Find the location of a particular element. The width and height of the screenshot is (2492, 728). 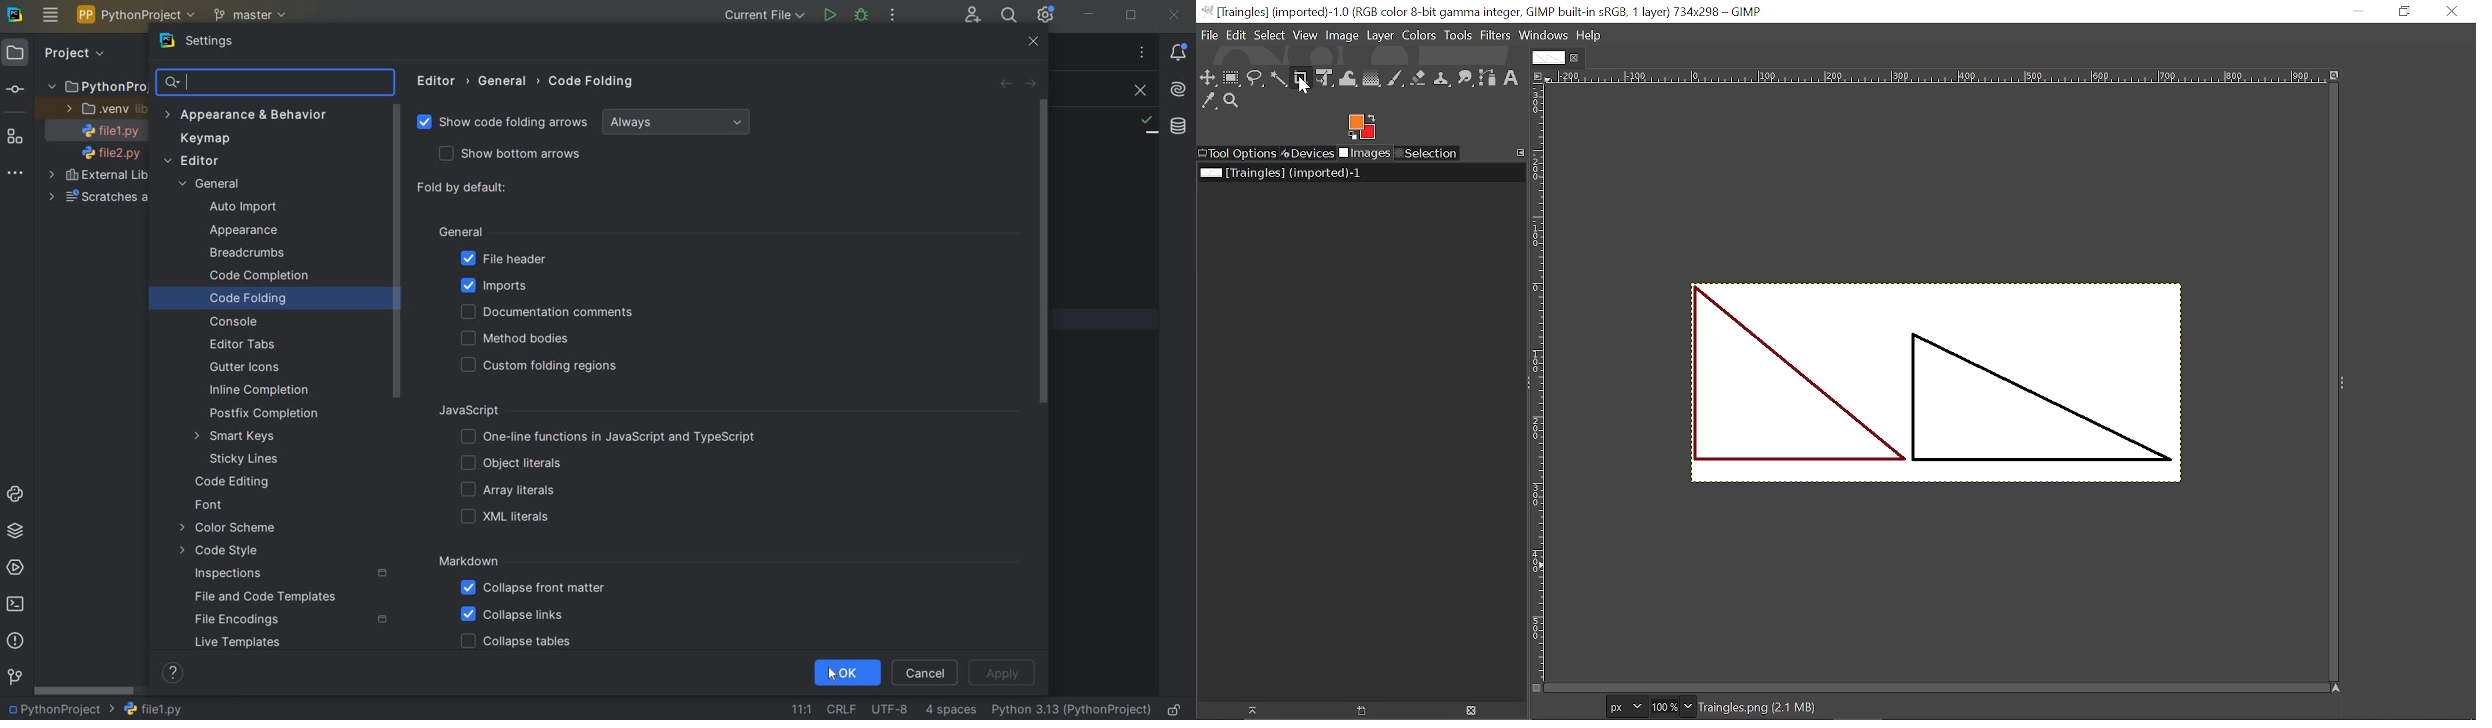

Edit is located at coordinates (1238, 36).